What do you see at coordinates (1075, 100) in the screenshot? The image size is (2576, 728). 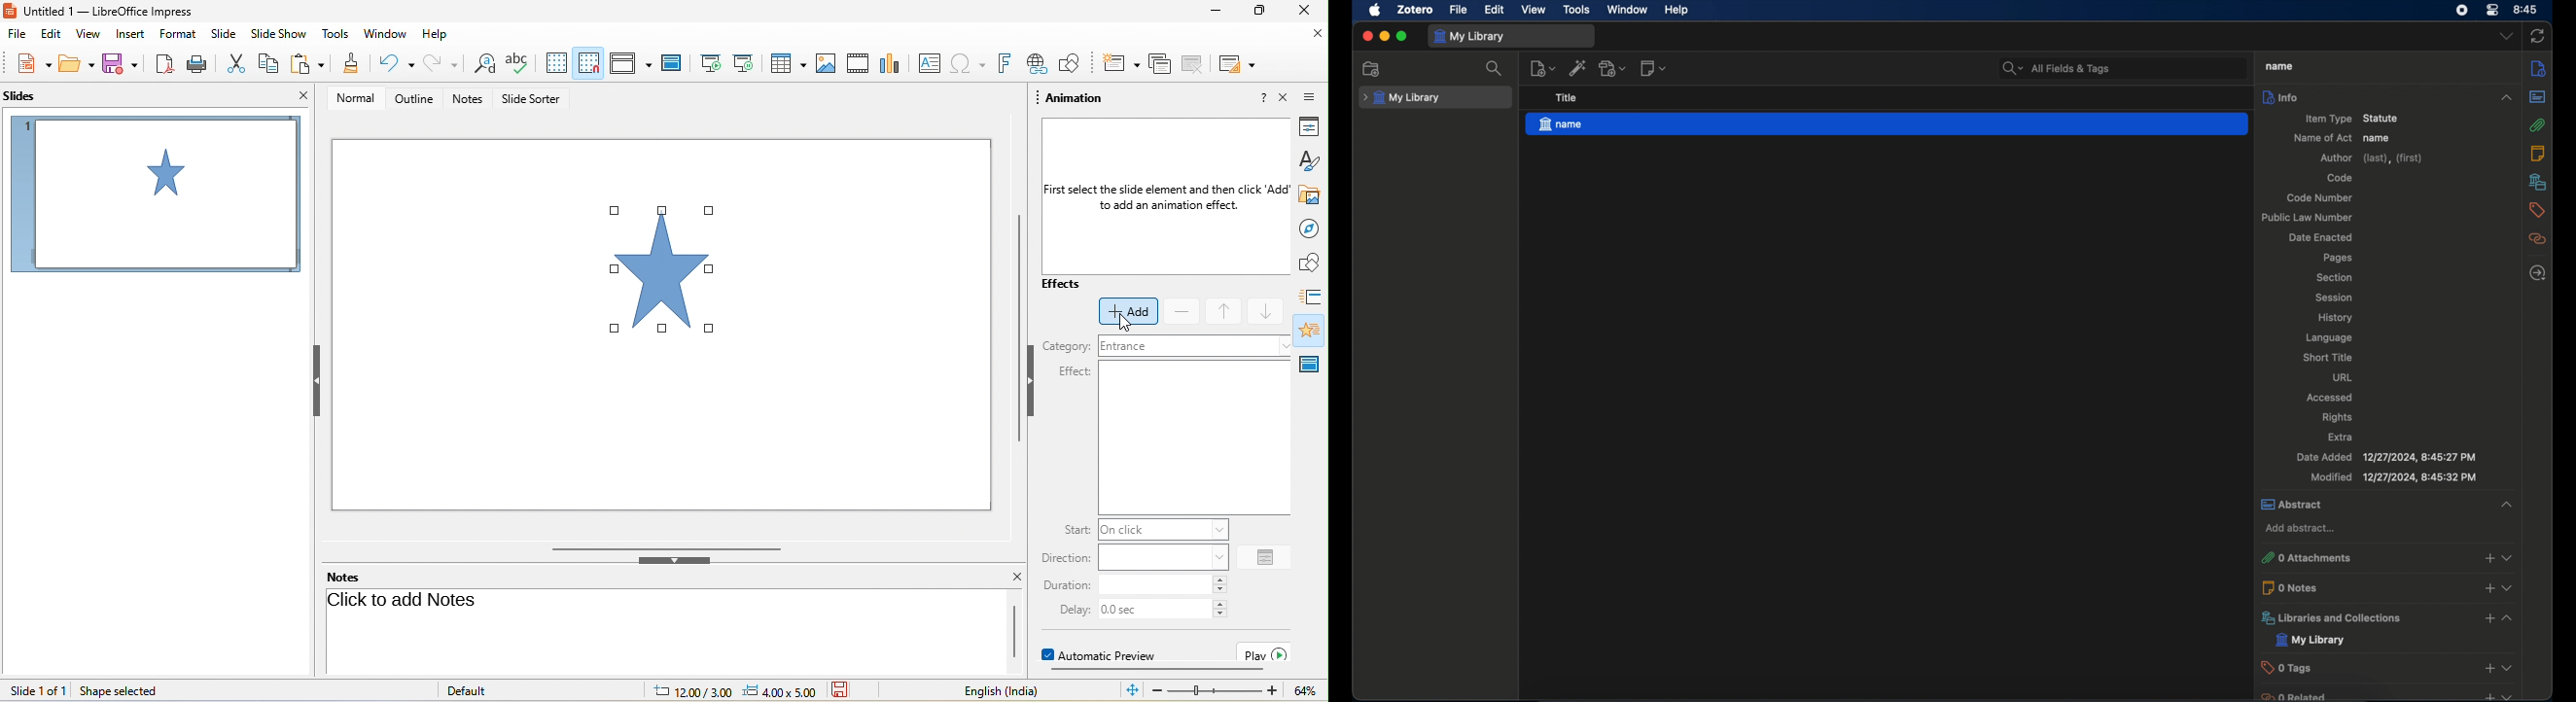 I see `animation` at bounding box center [1075, 100].